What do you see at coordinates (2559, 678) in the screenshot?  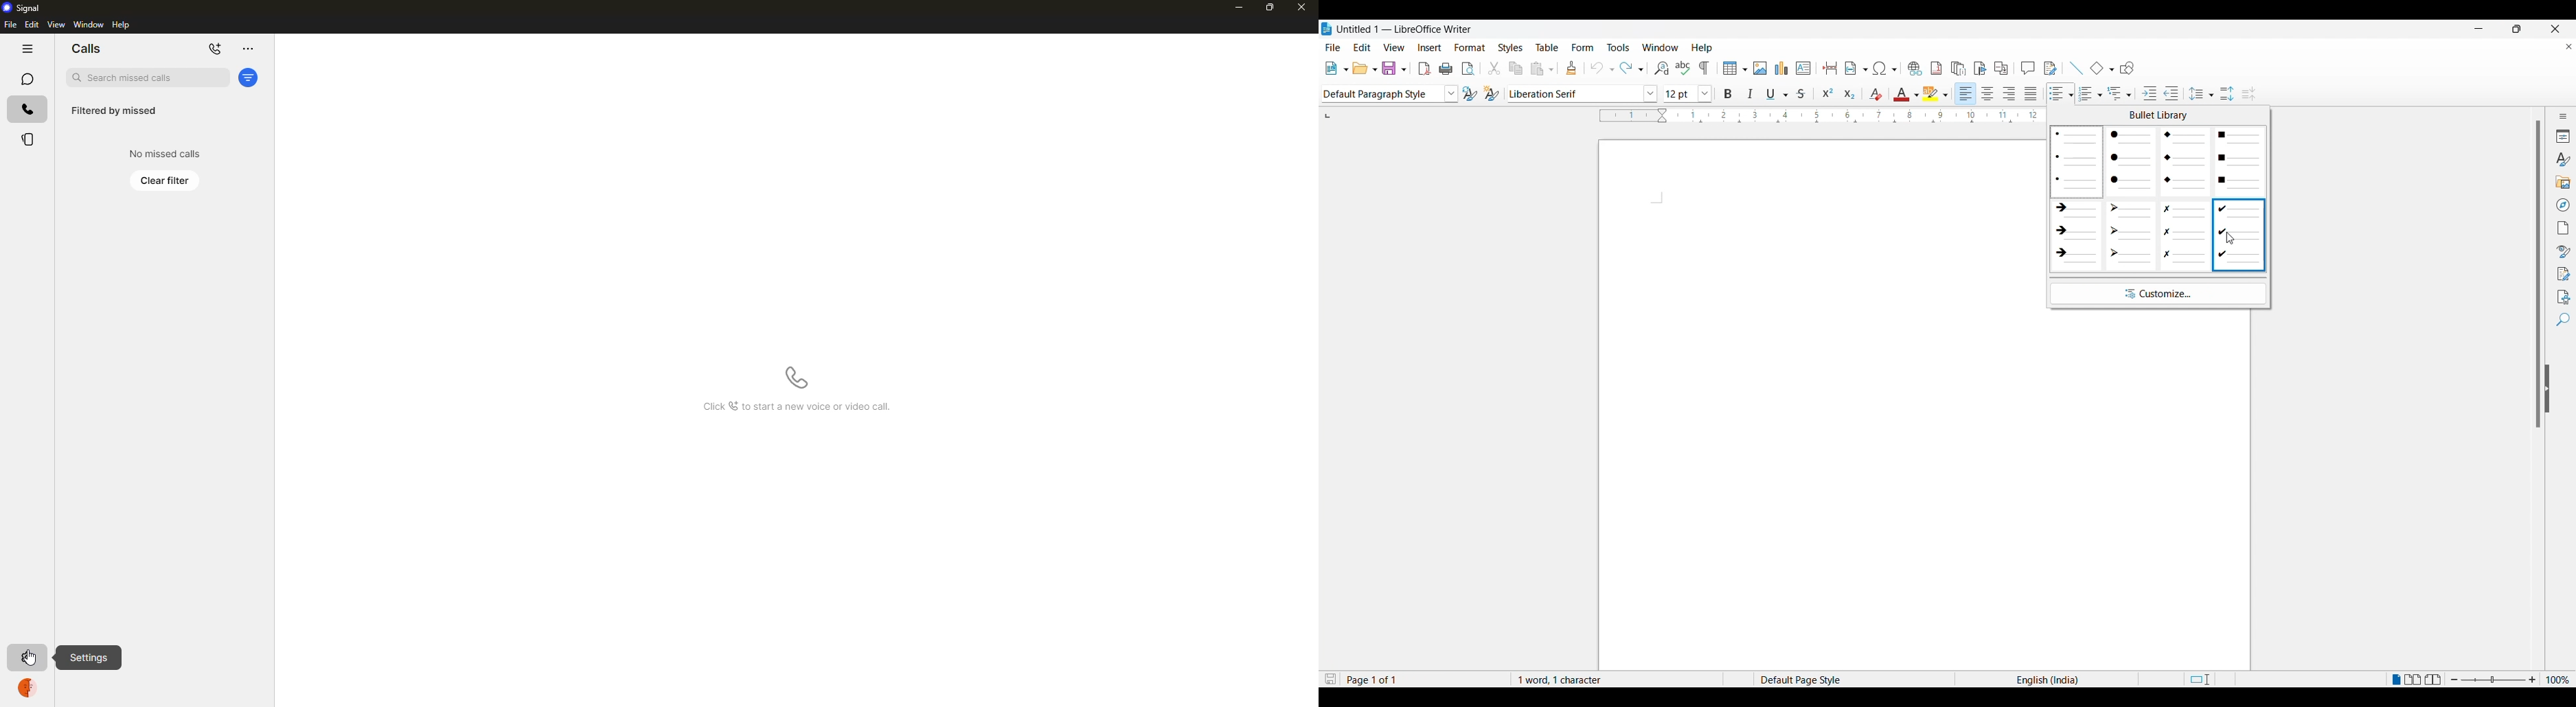 I see `100%` at bounding box center [2559, 678].